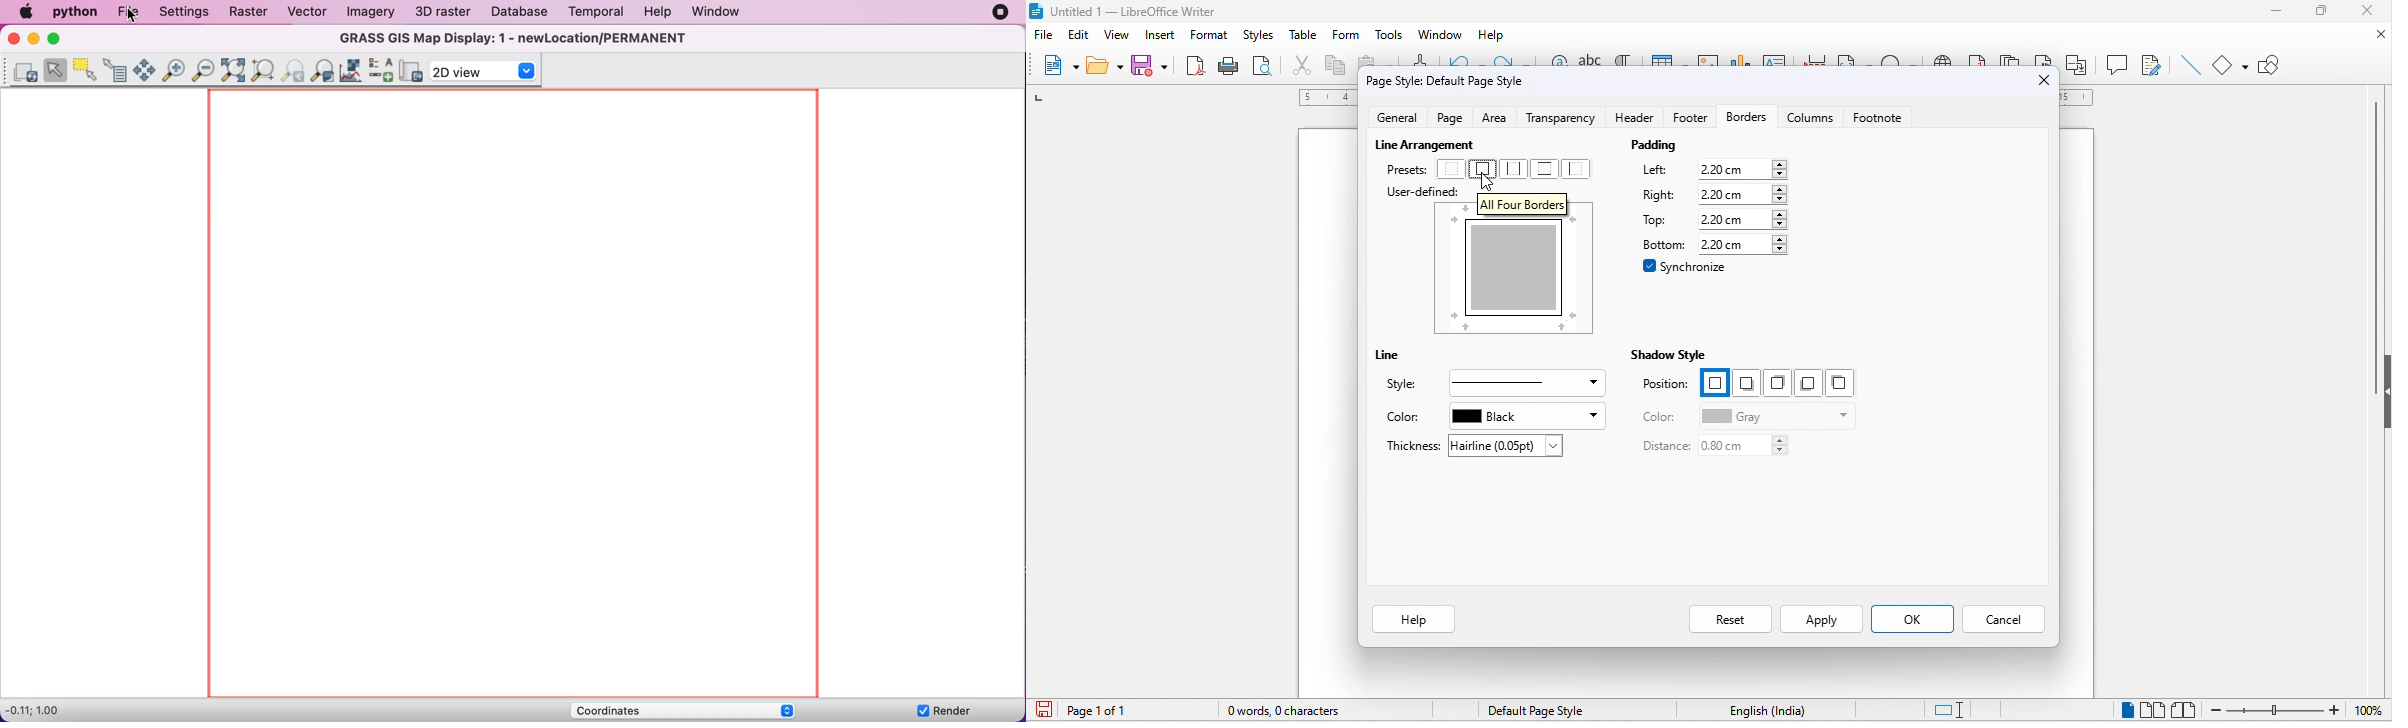  What do you see at coordinates (1447, 81) in the screenshot?
I see `page style` at bounding box center [1447, 81].